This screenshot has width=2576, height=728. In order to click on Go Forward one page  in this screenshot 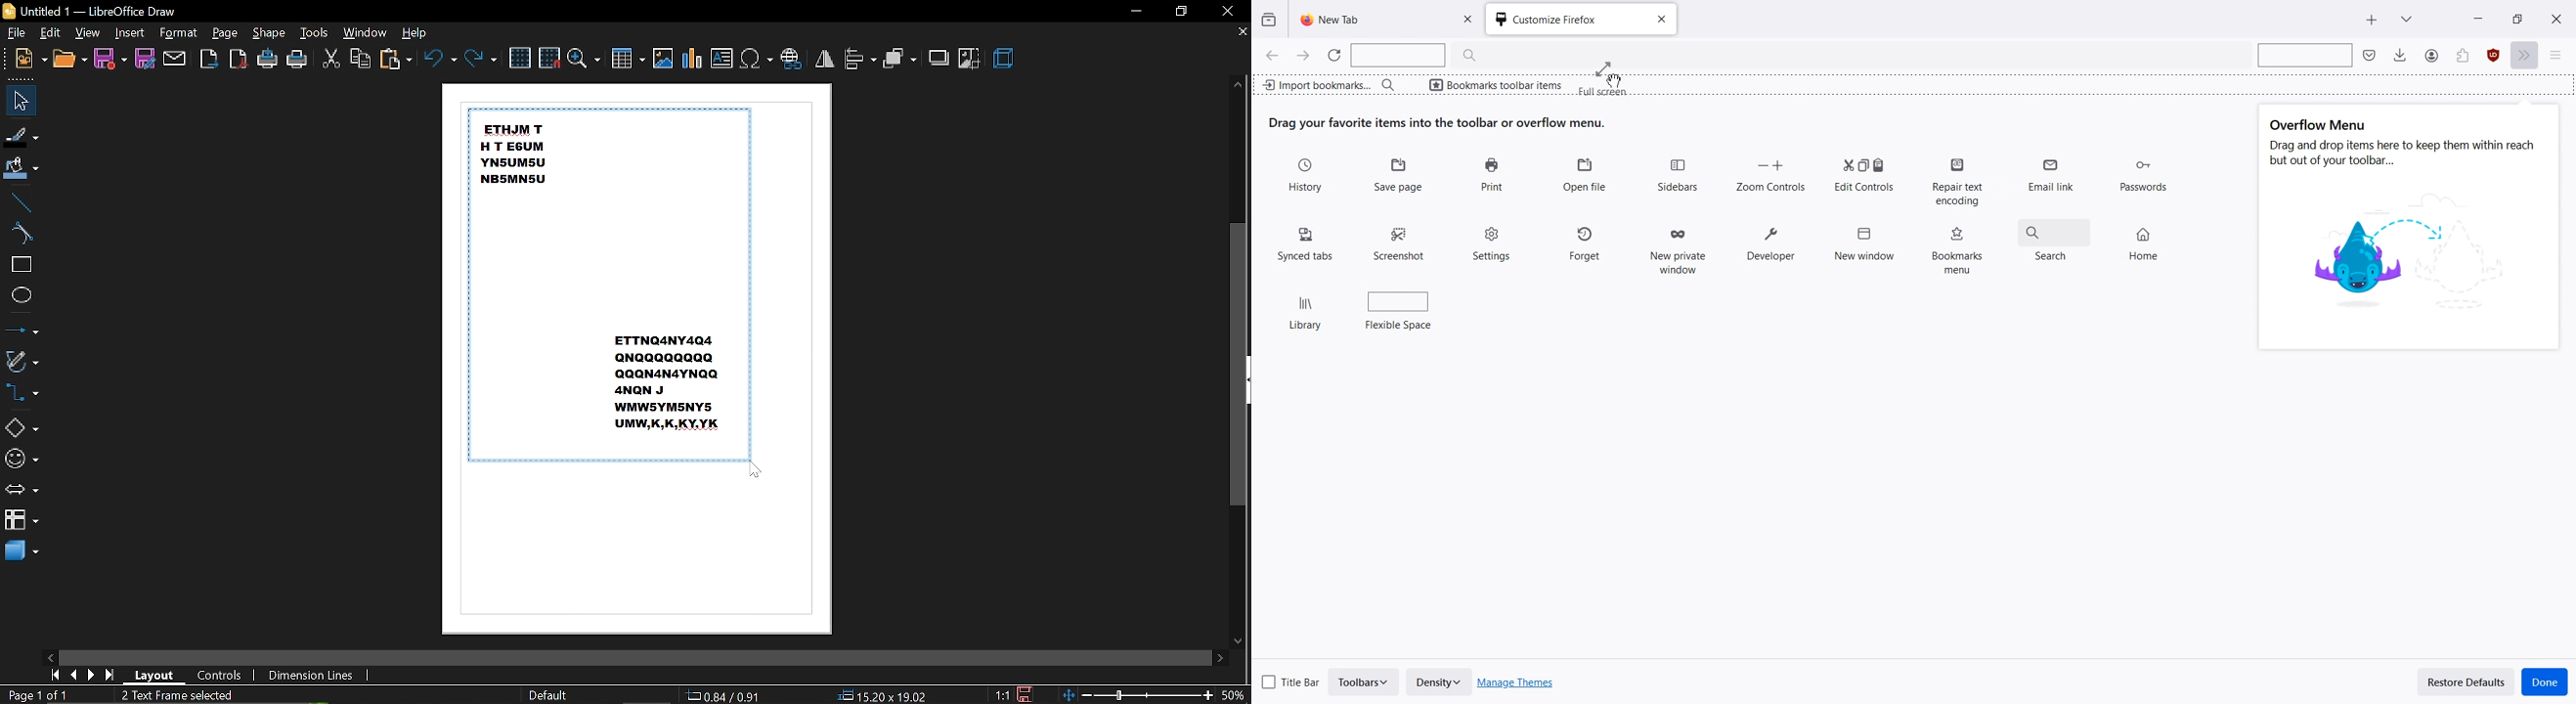, I will do `click(1304, 55)`.